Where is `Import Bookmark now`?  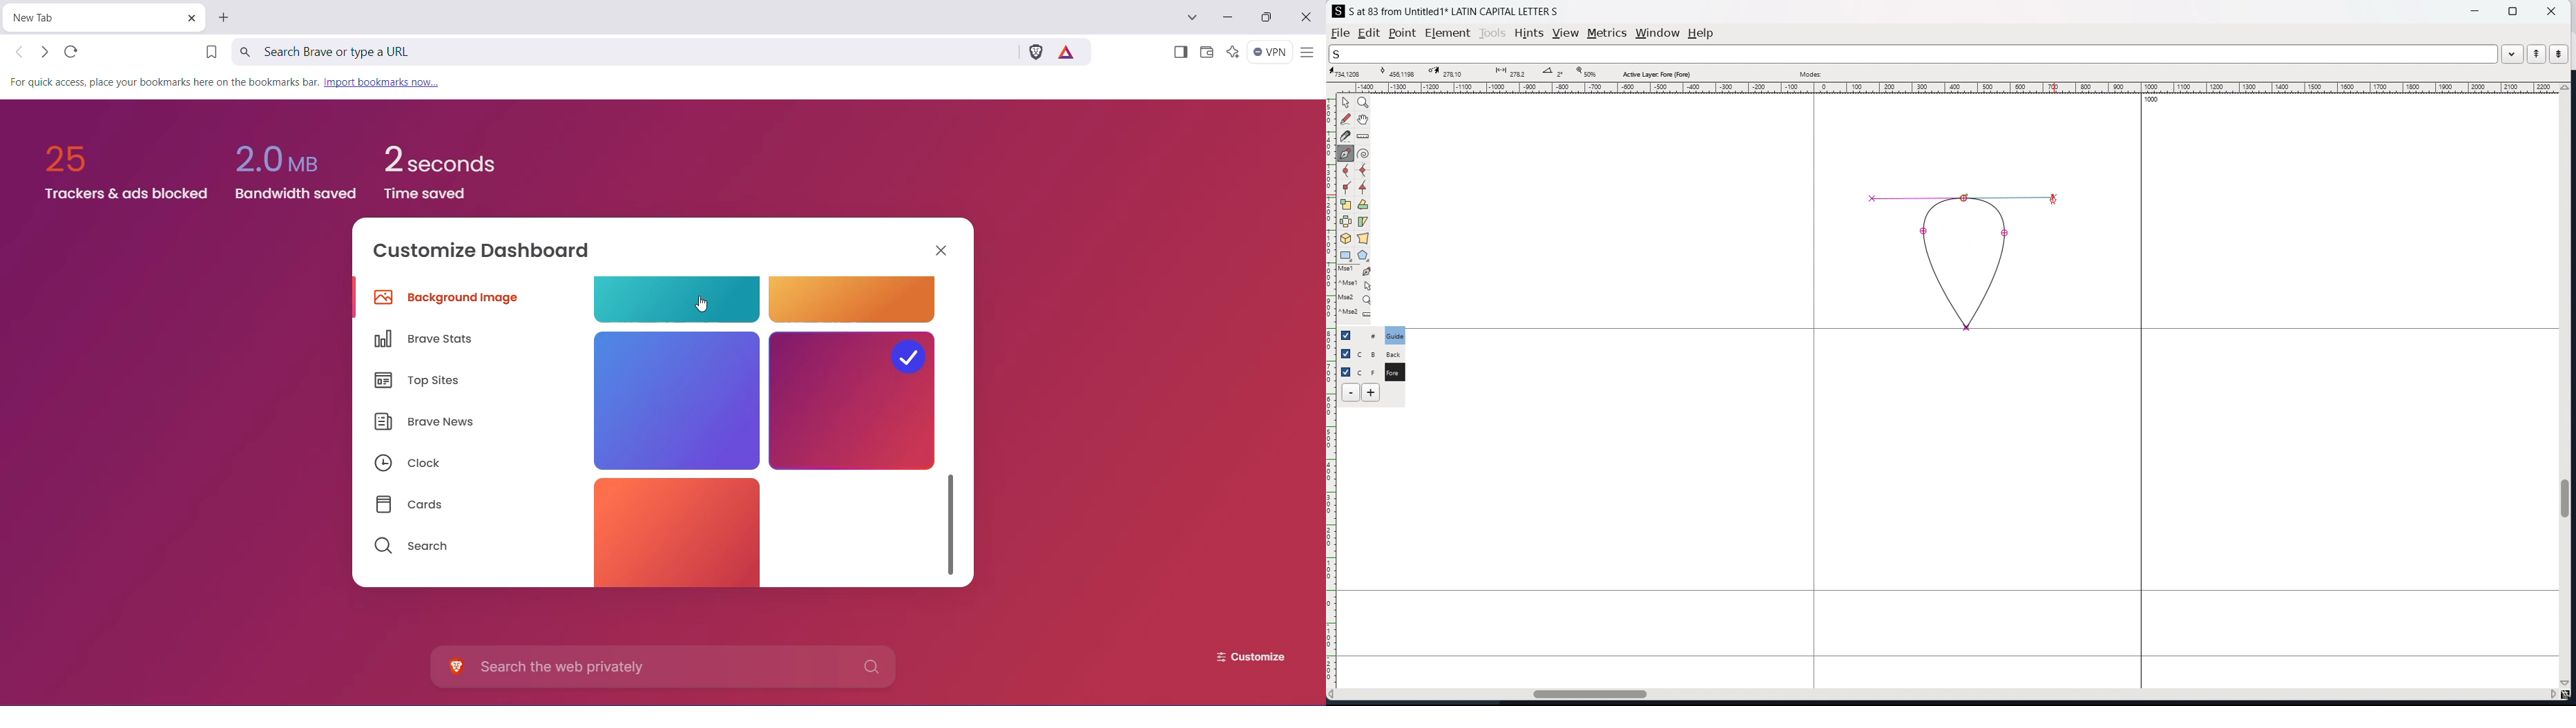 Import Bookmark now is located at coordinates (386, 83).